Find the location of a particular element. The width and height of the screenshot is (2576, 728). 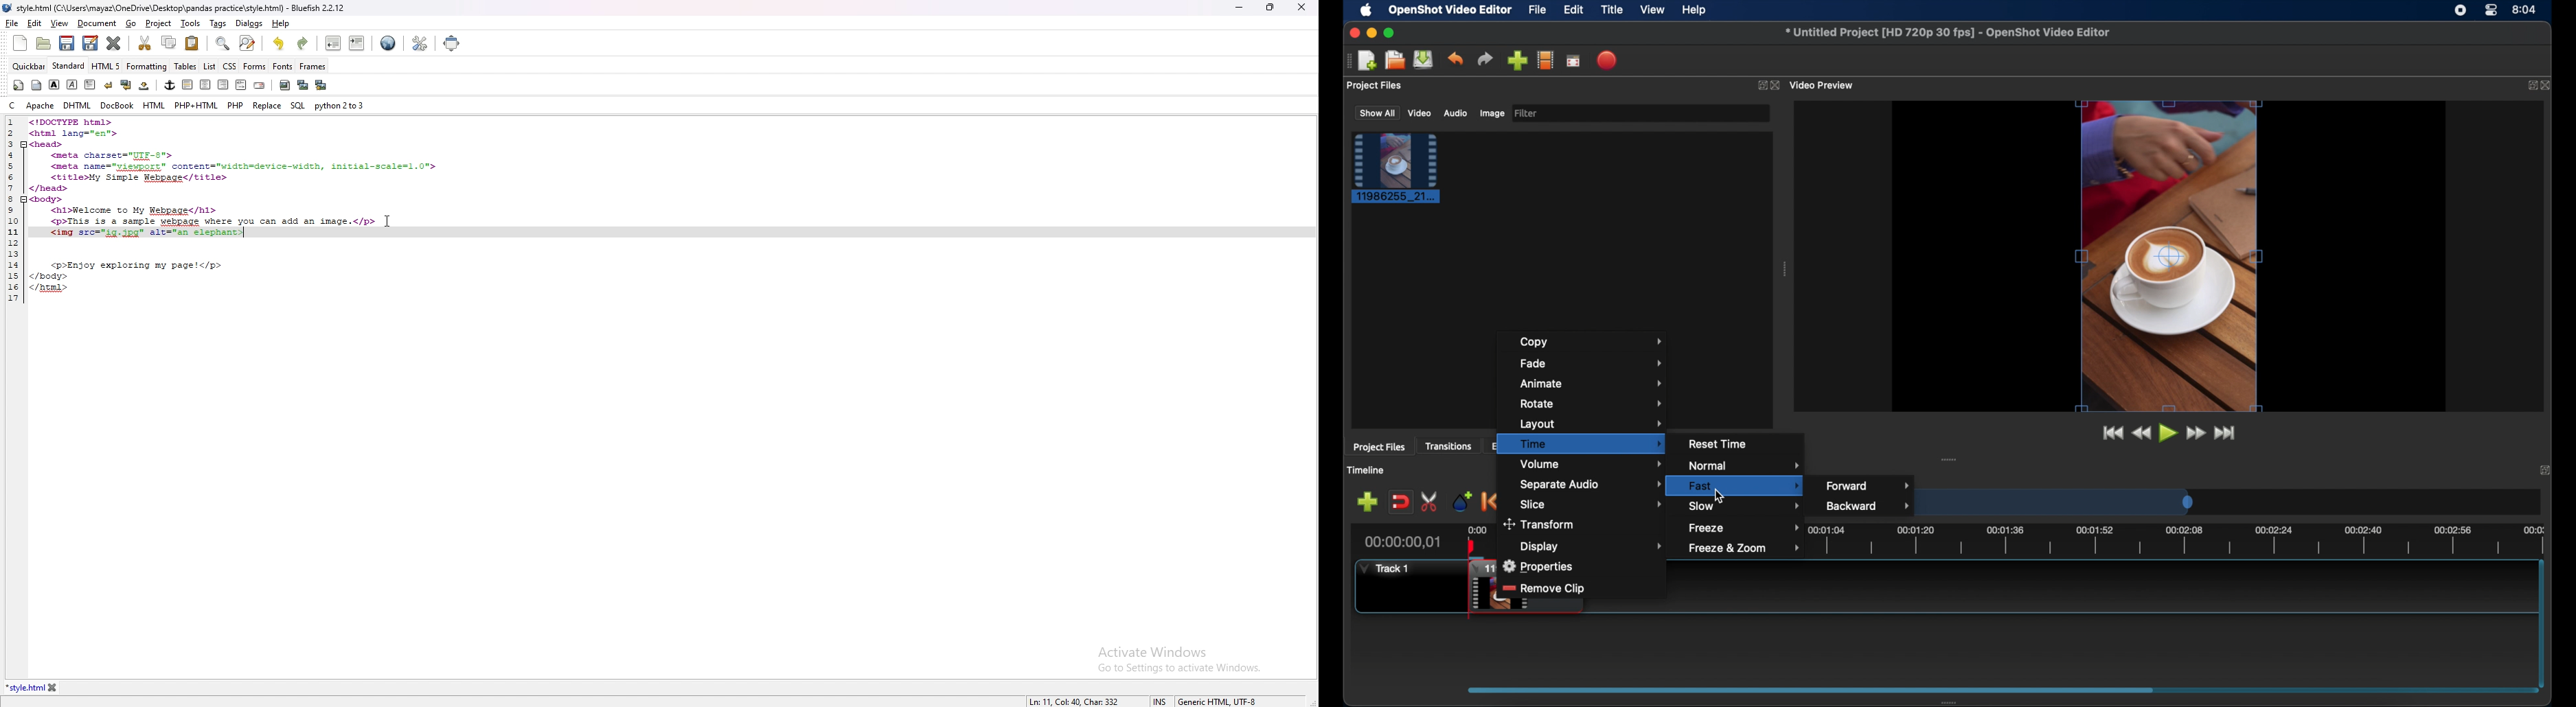

docbook is located at coordinates (119, 106).